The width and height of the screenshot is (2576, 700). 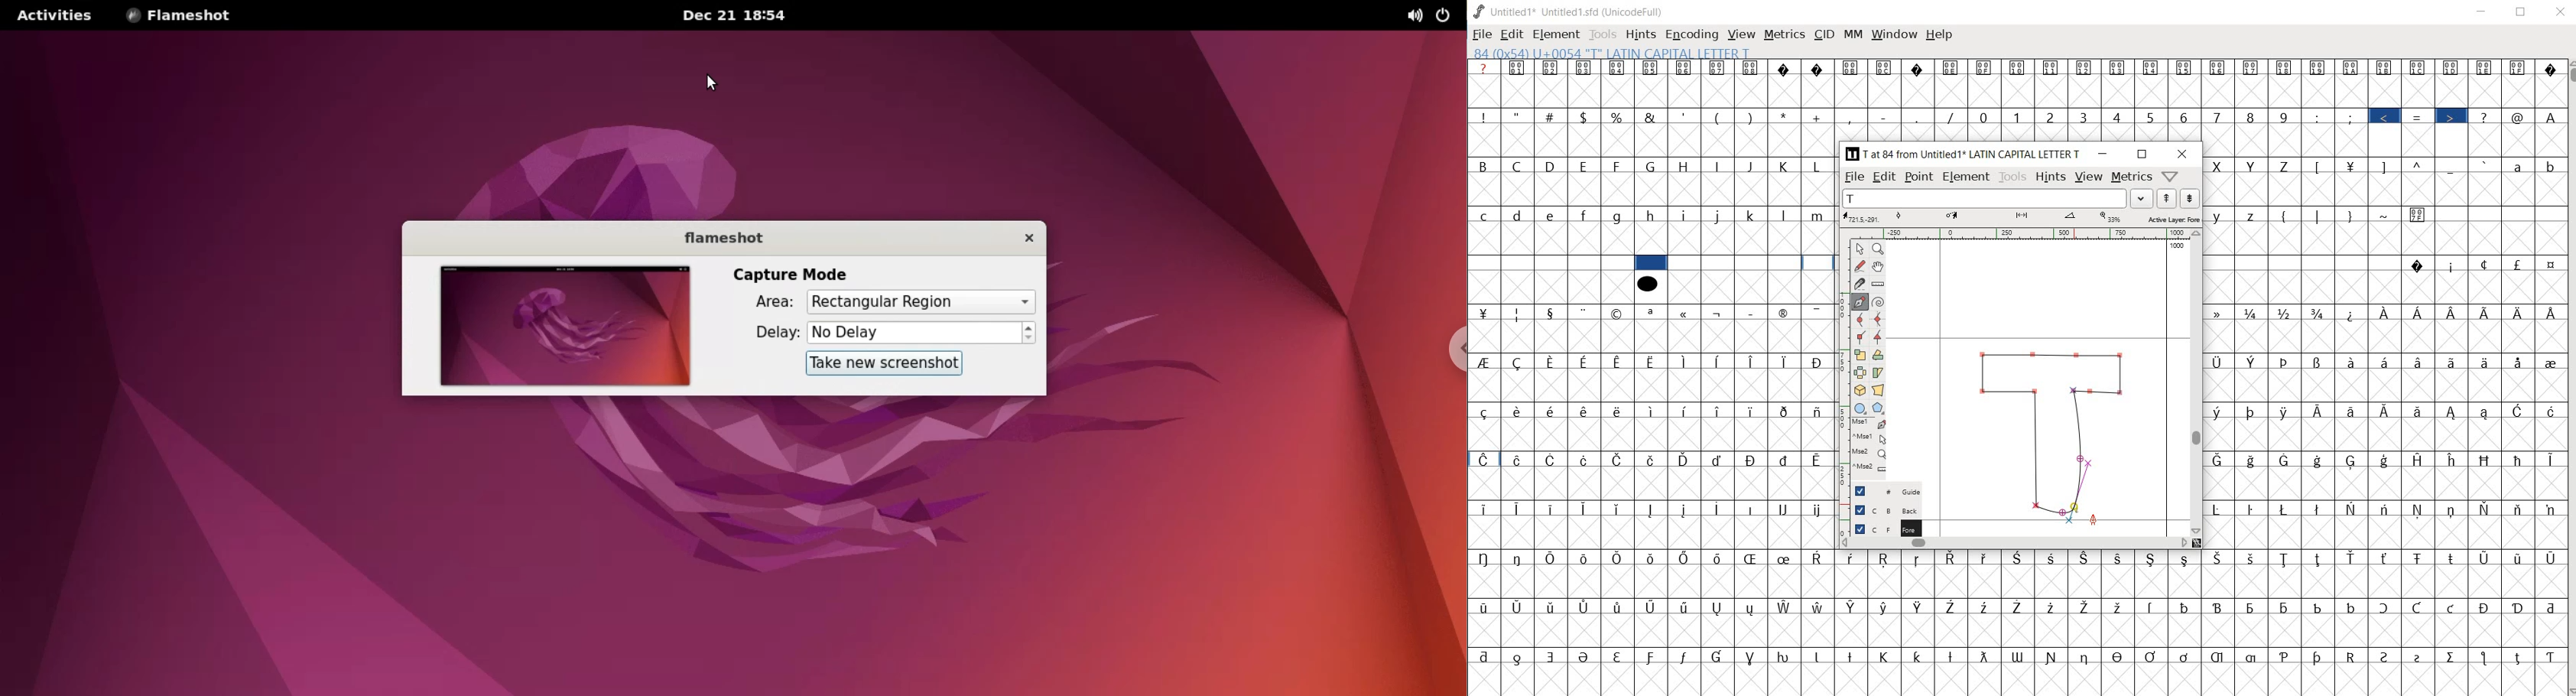 I want to click on Symbol, so click(x=2219, y=609).